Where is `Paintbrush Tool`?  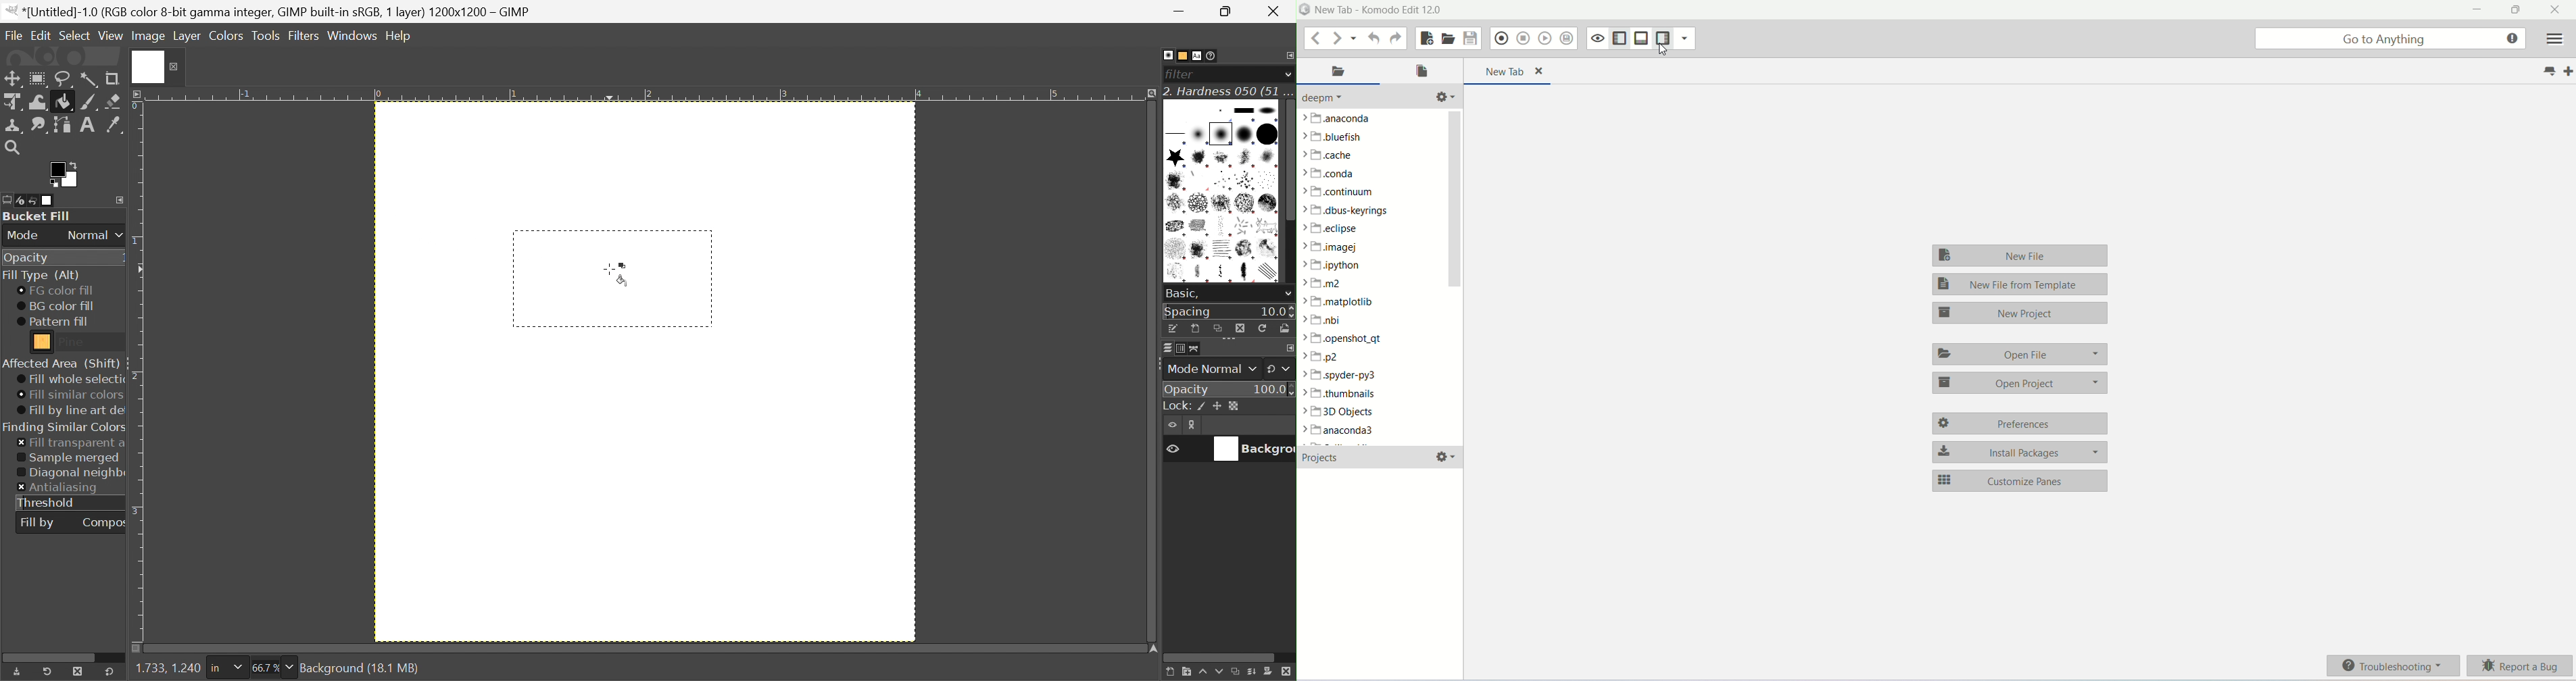
Paintbrush Tool is located at coordinates (89, 103).